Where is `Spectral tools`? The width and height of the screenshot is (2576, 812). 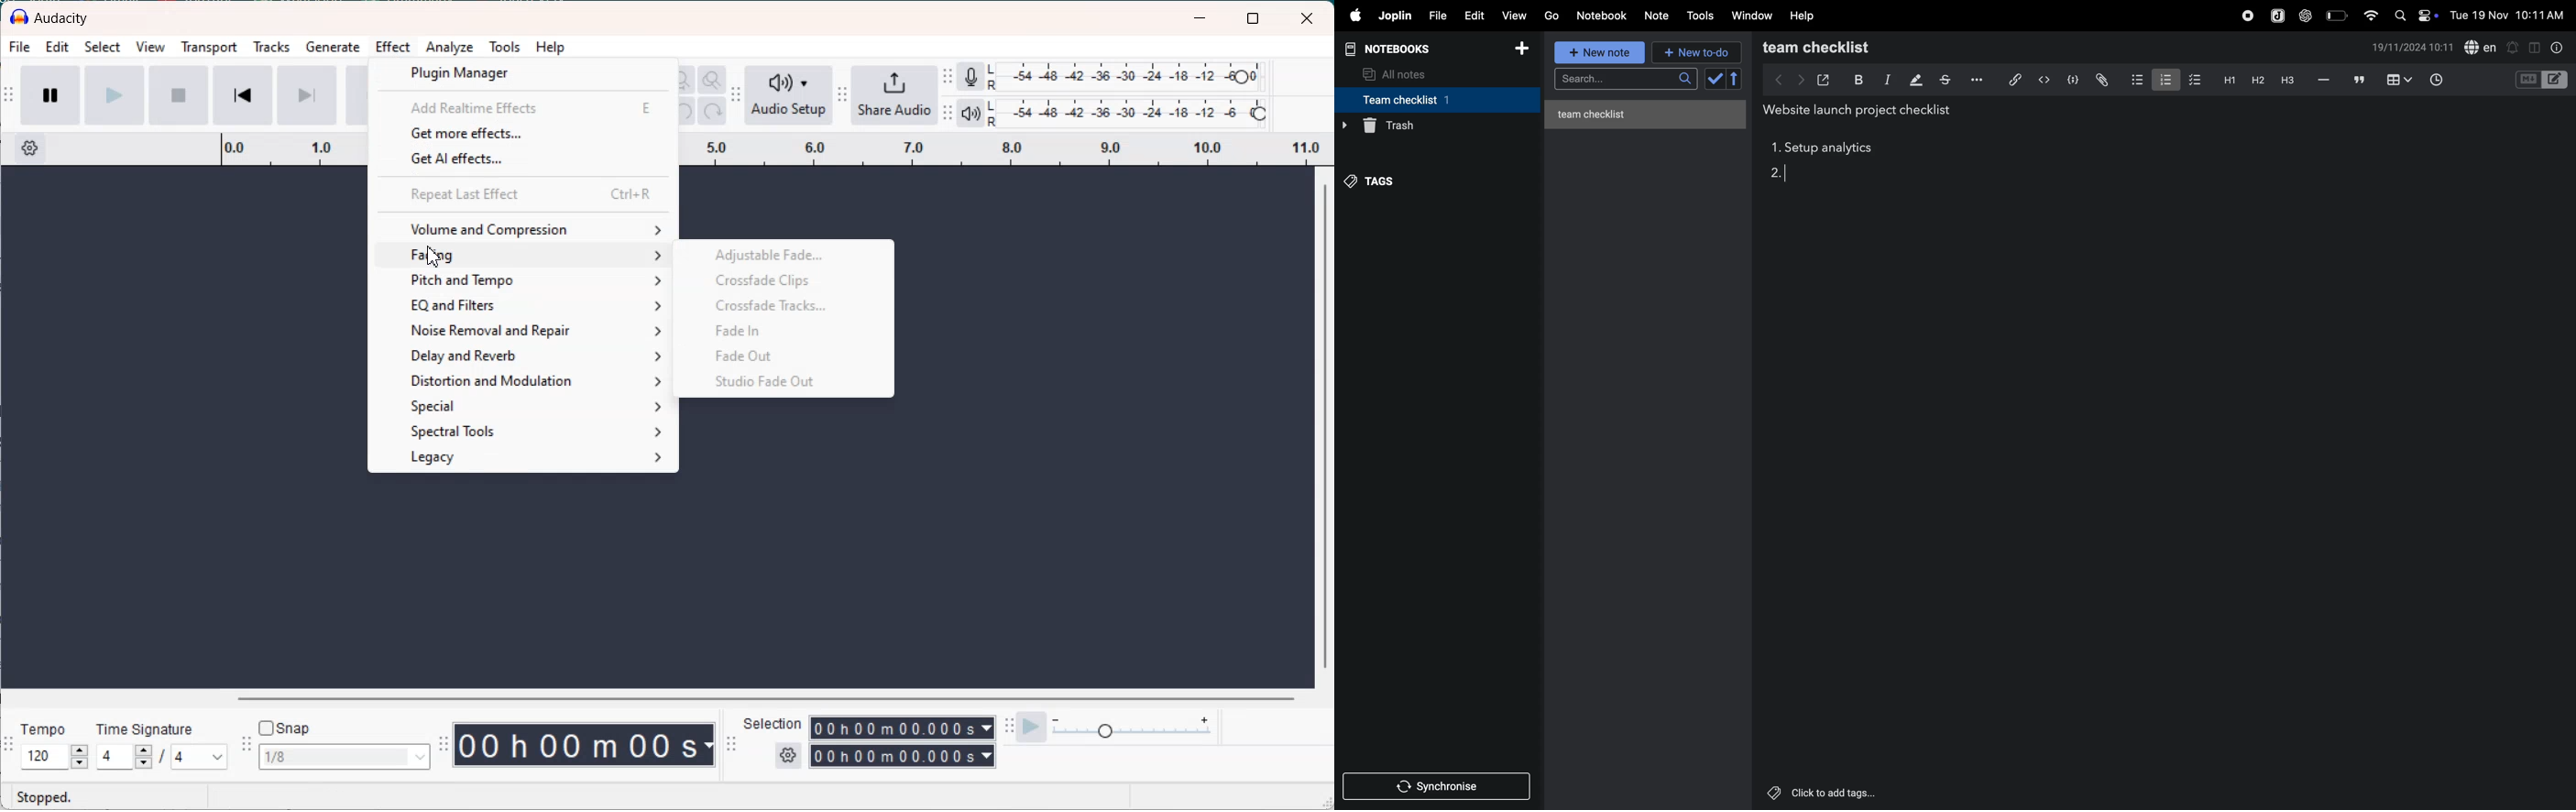
Spectral tools is located at coordinates (526, 432).